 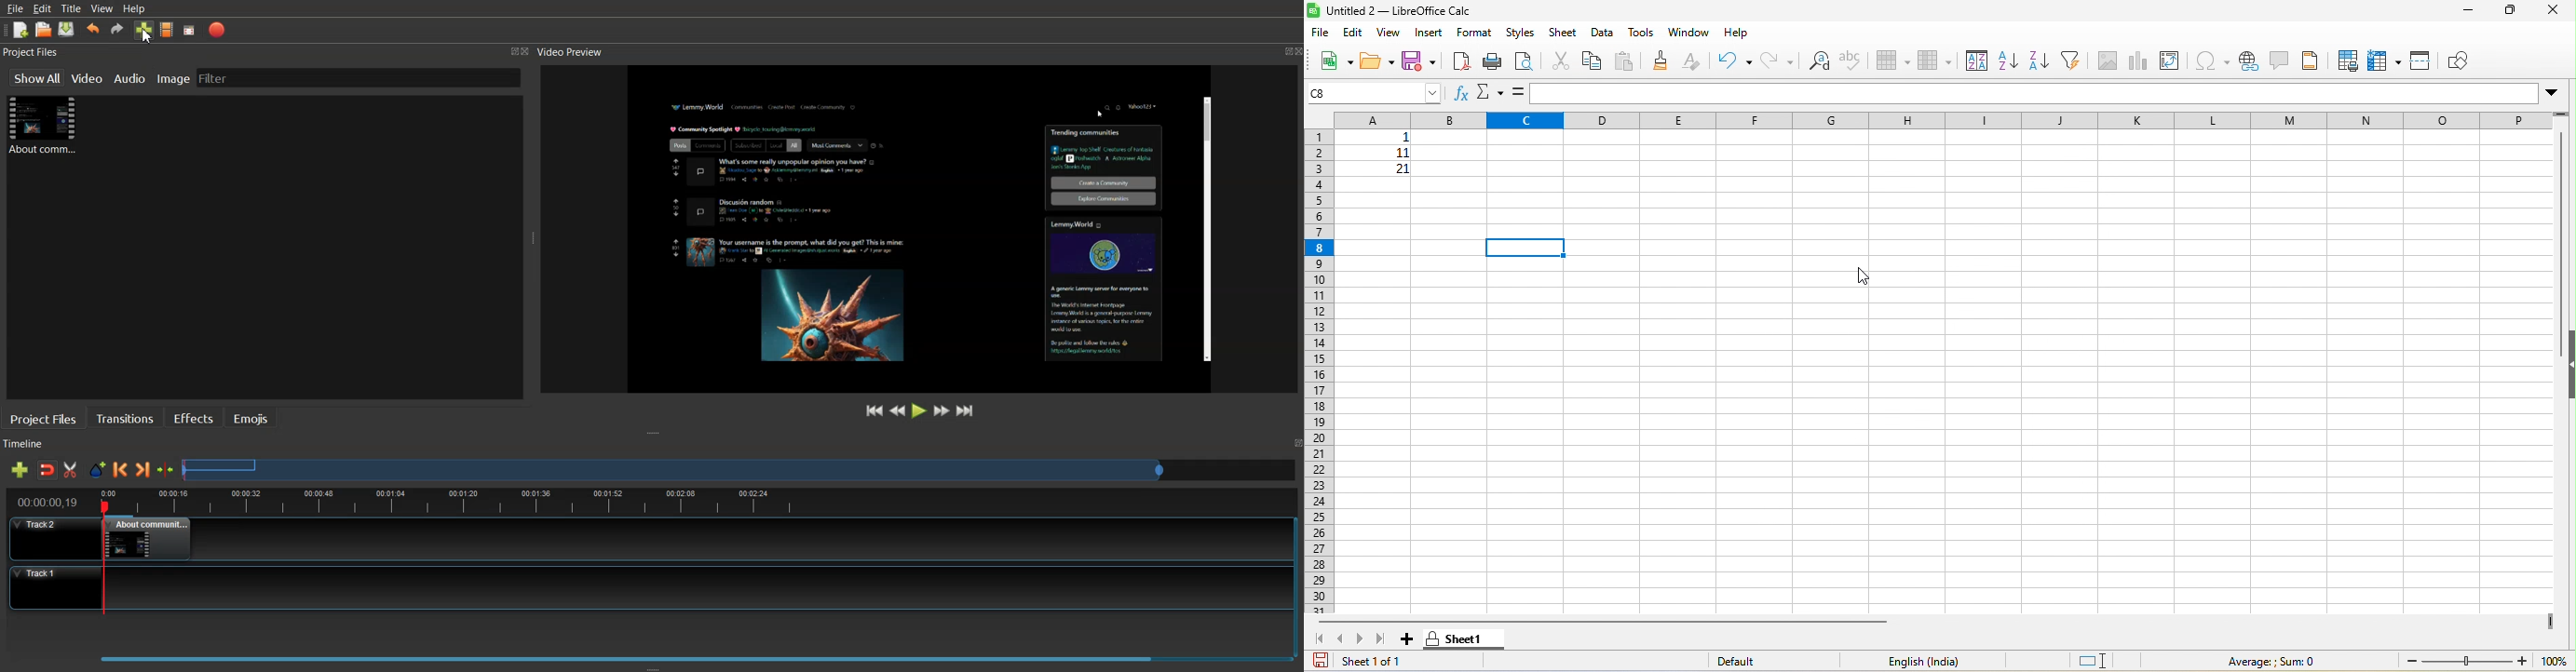 What do you see at coordinates (1390, 32) in the screenshot?
I see `view` at bounding box center [1390, 32].